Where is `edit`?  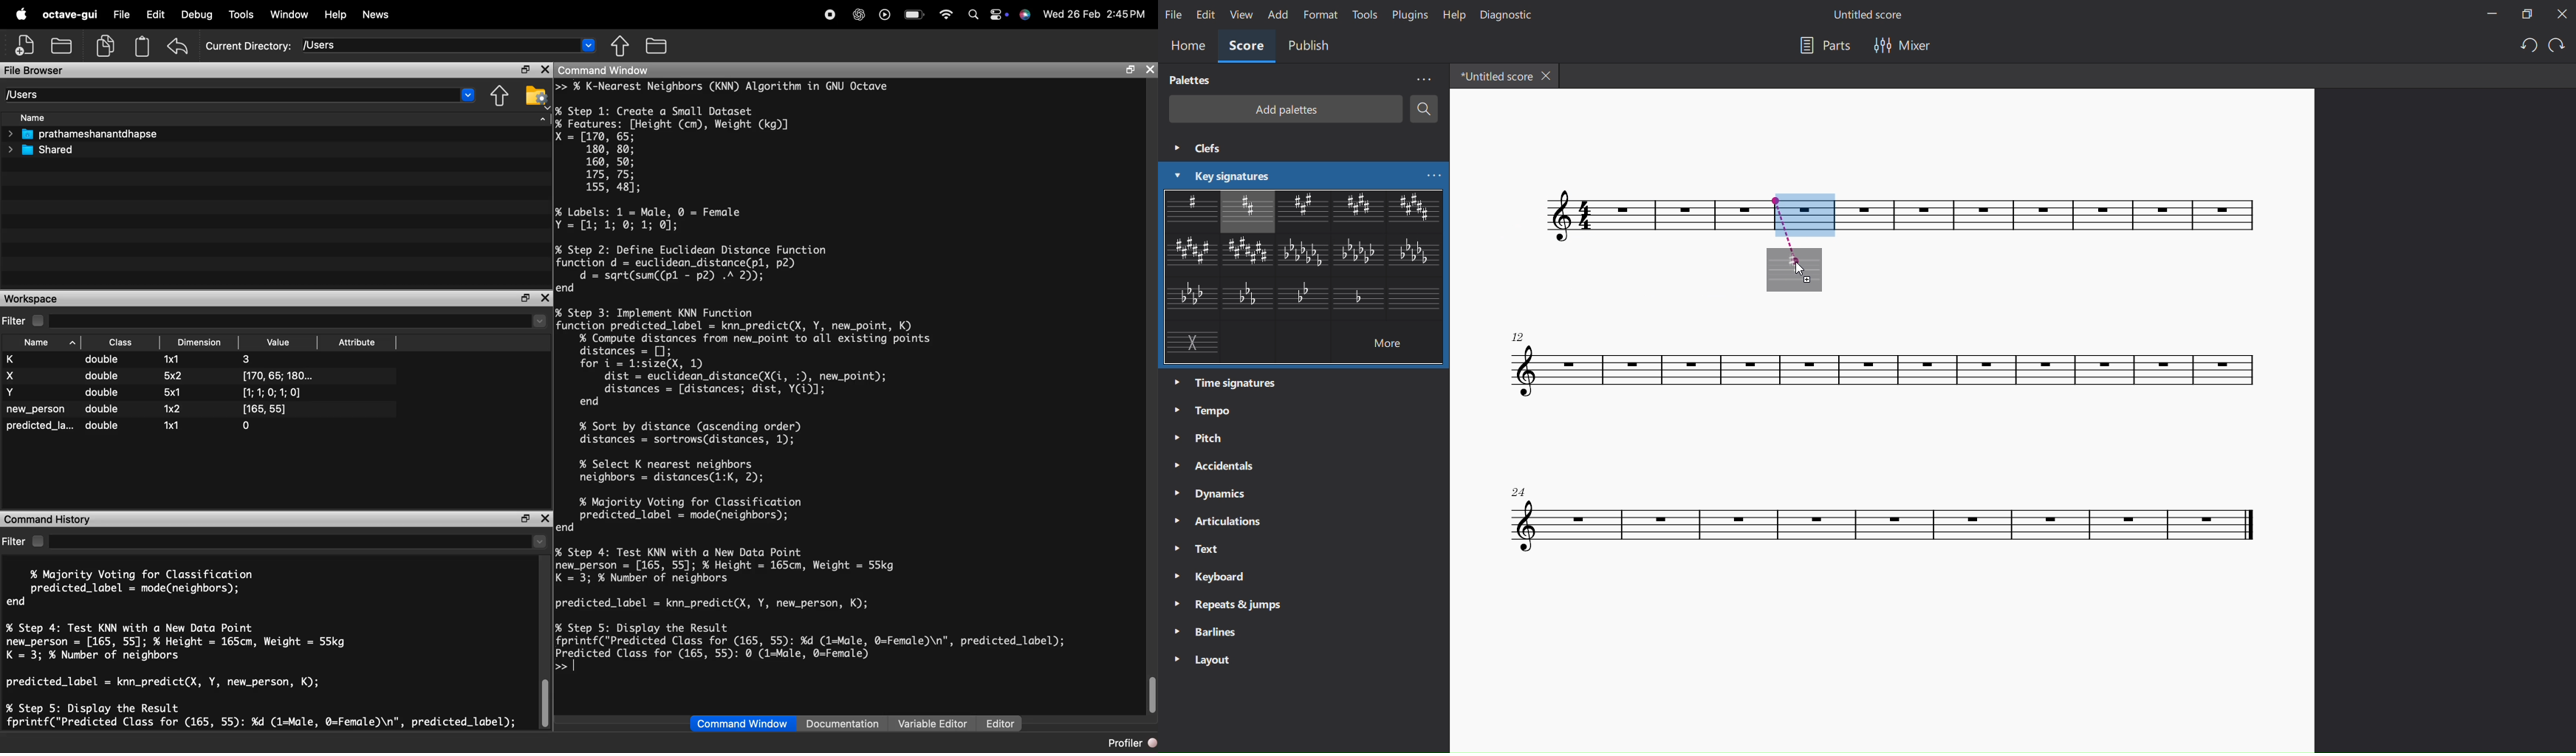
edit is located at coordinates (1204, 13).